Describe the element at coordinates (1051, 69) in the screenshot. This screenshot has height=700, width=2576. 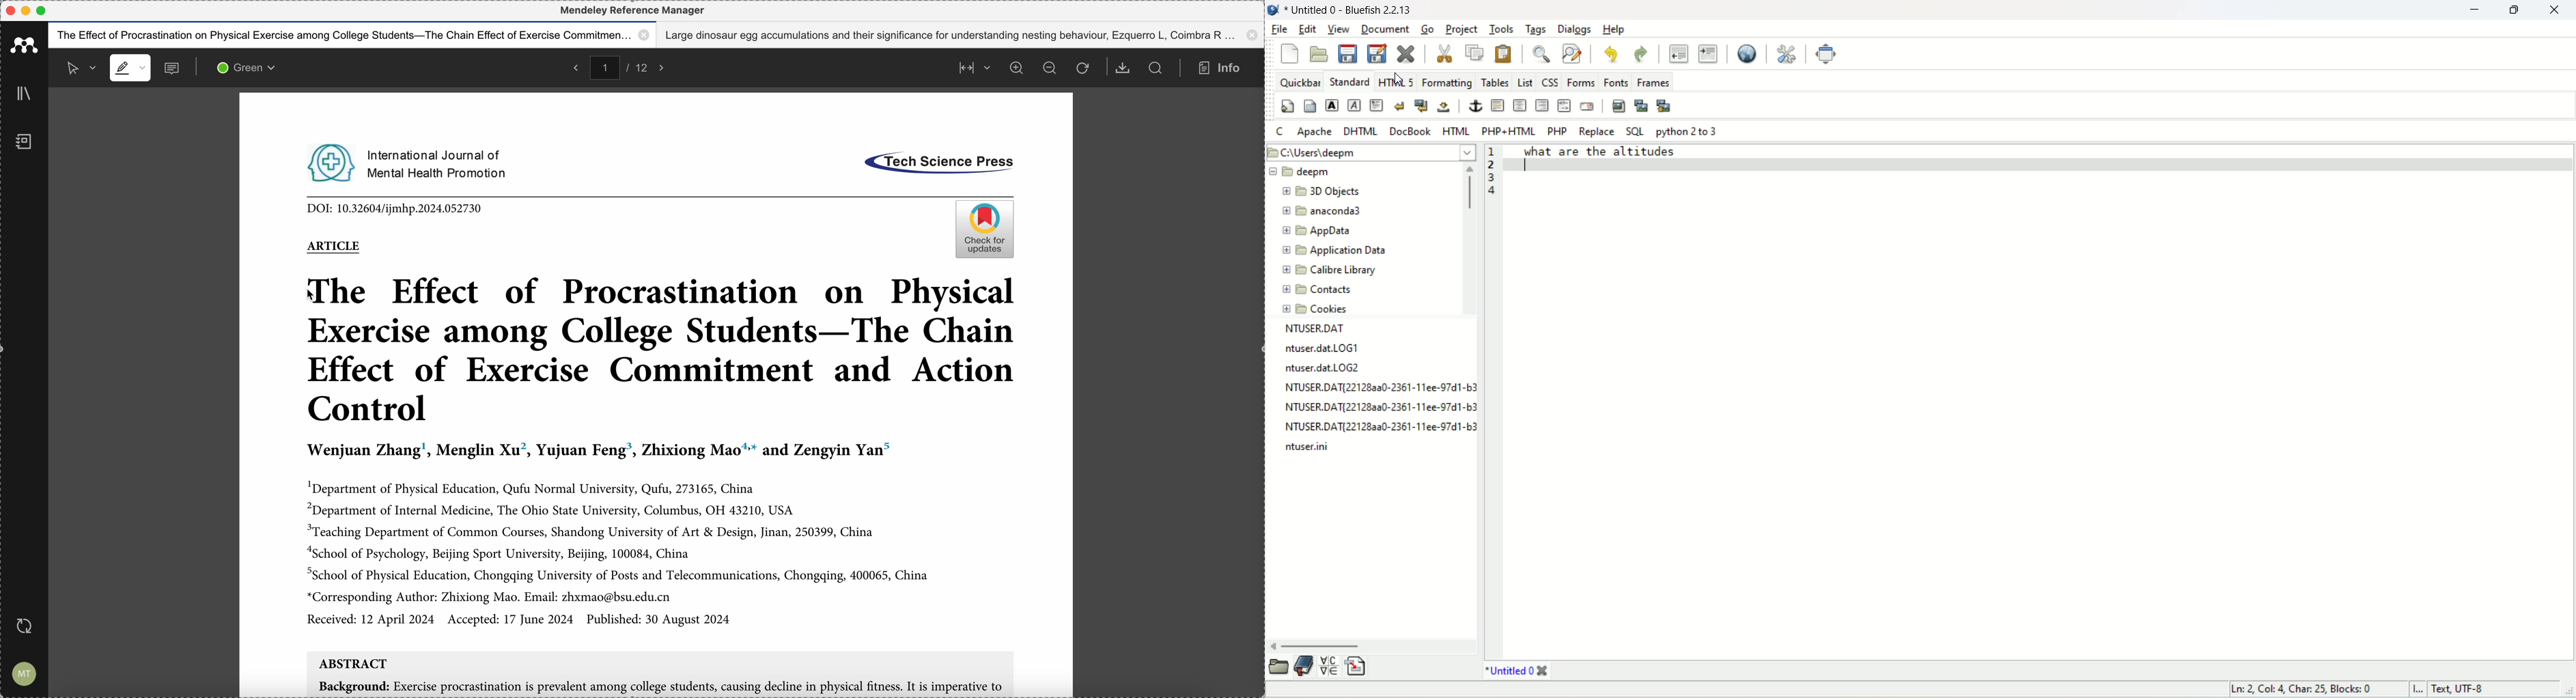
I see `zoom out` at that location.